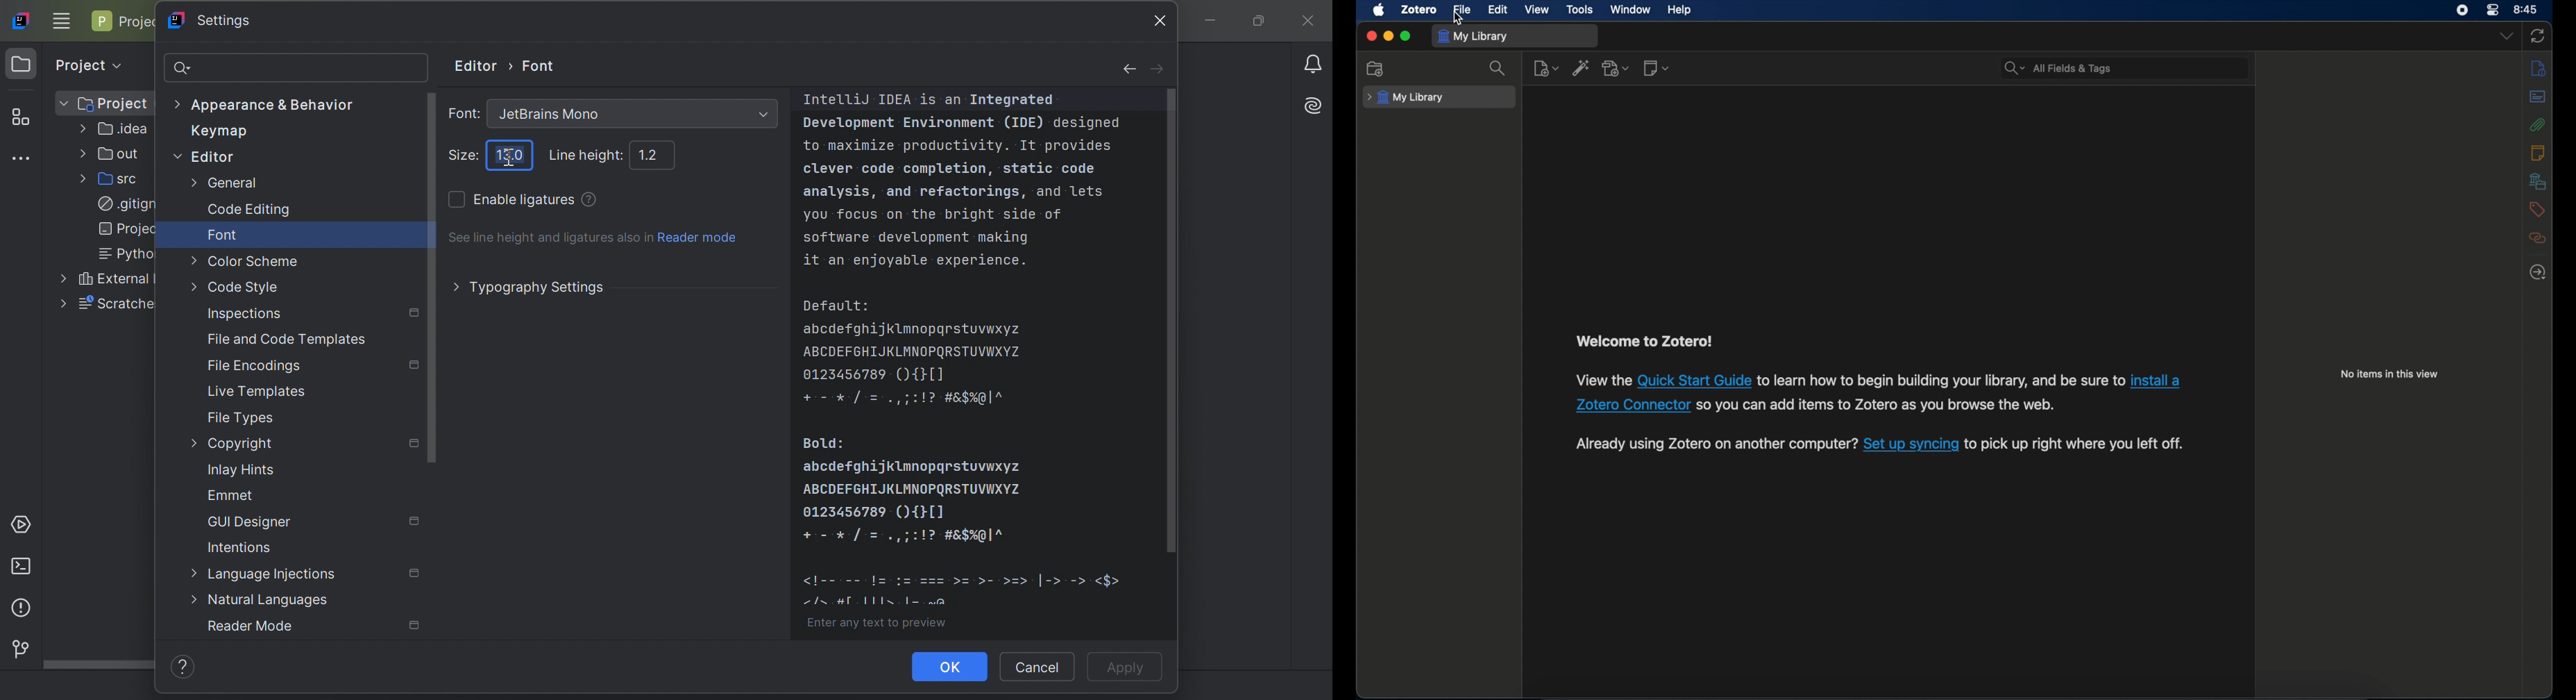 The width and height of the screenshot is (2576, 700). Describe the element at coordinates (244, 314) in the screenshot. I see `Inspections` at that location.